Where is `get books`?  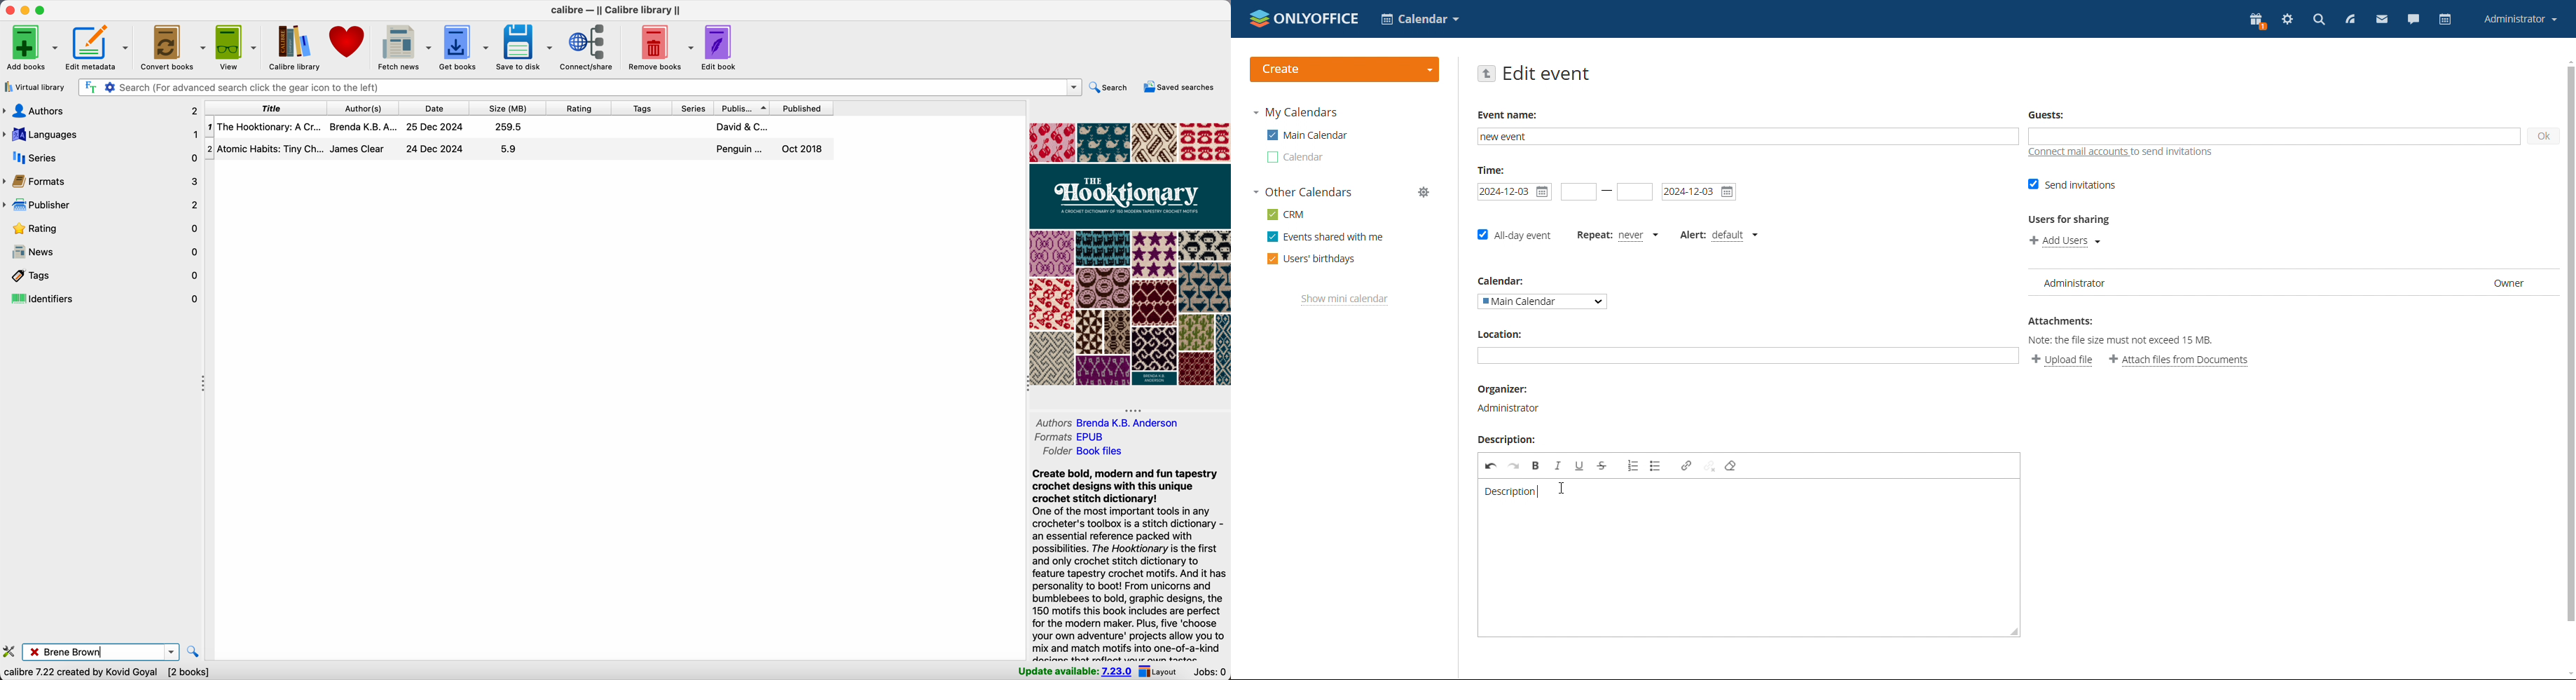
get books is located at coordinates (463, 48).